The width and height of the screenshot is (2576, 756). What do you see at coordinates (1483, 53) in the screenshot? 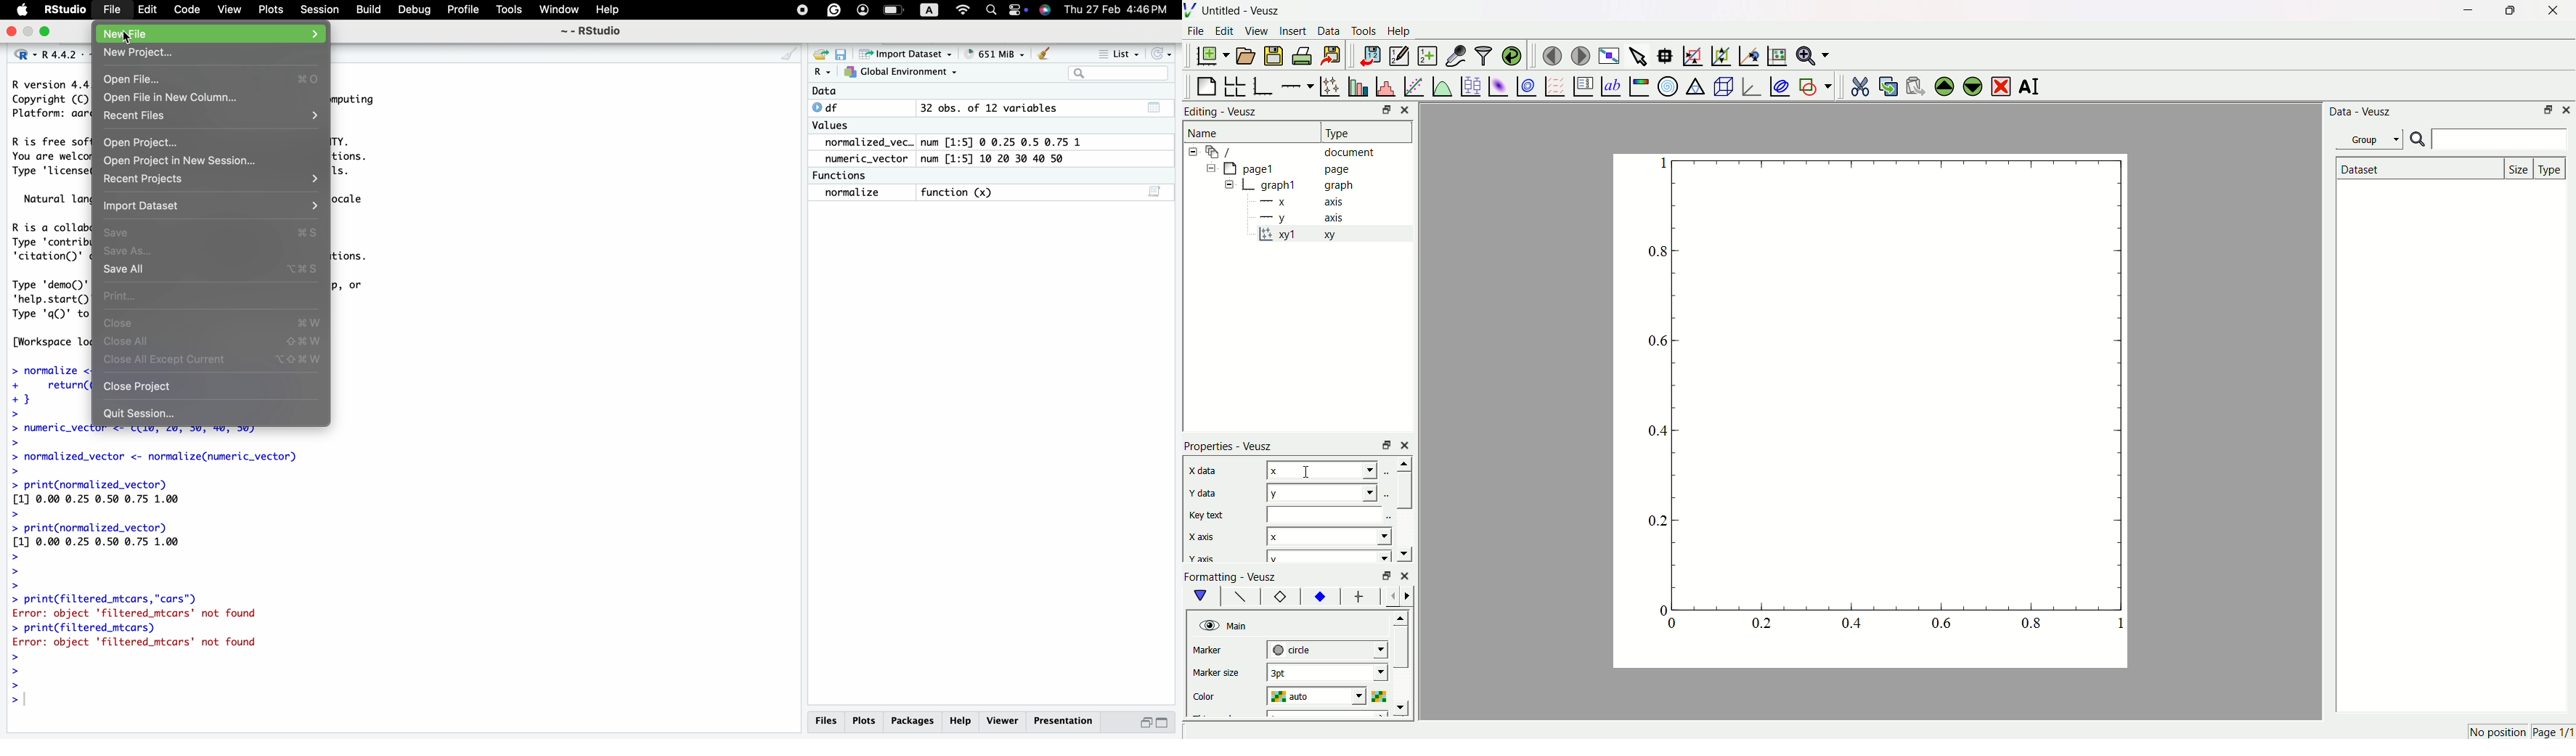
I see `filter data` at bounding box center [1483, 53].